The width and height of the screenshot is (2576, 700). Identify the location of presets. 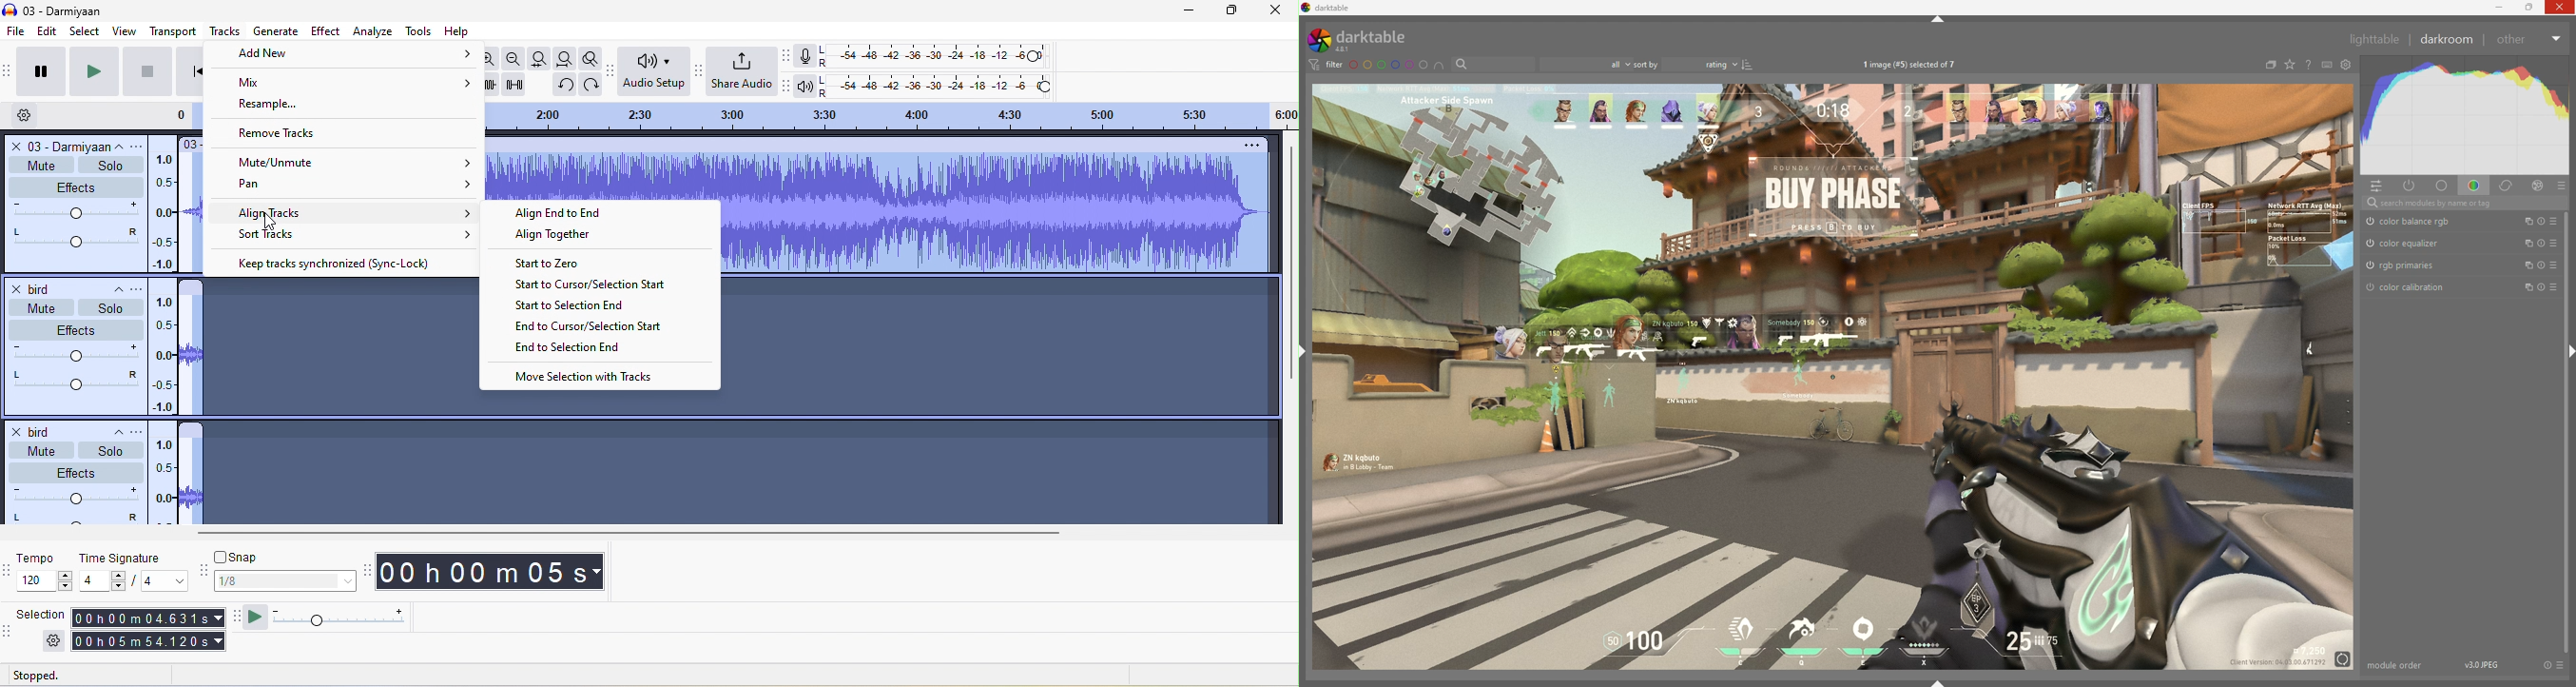
(2554, 266).